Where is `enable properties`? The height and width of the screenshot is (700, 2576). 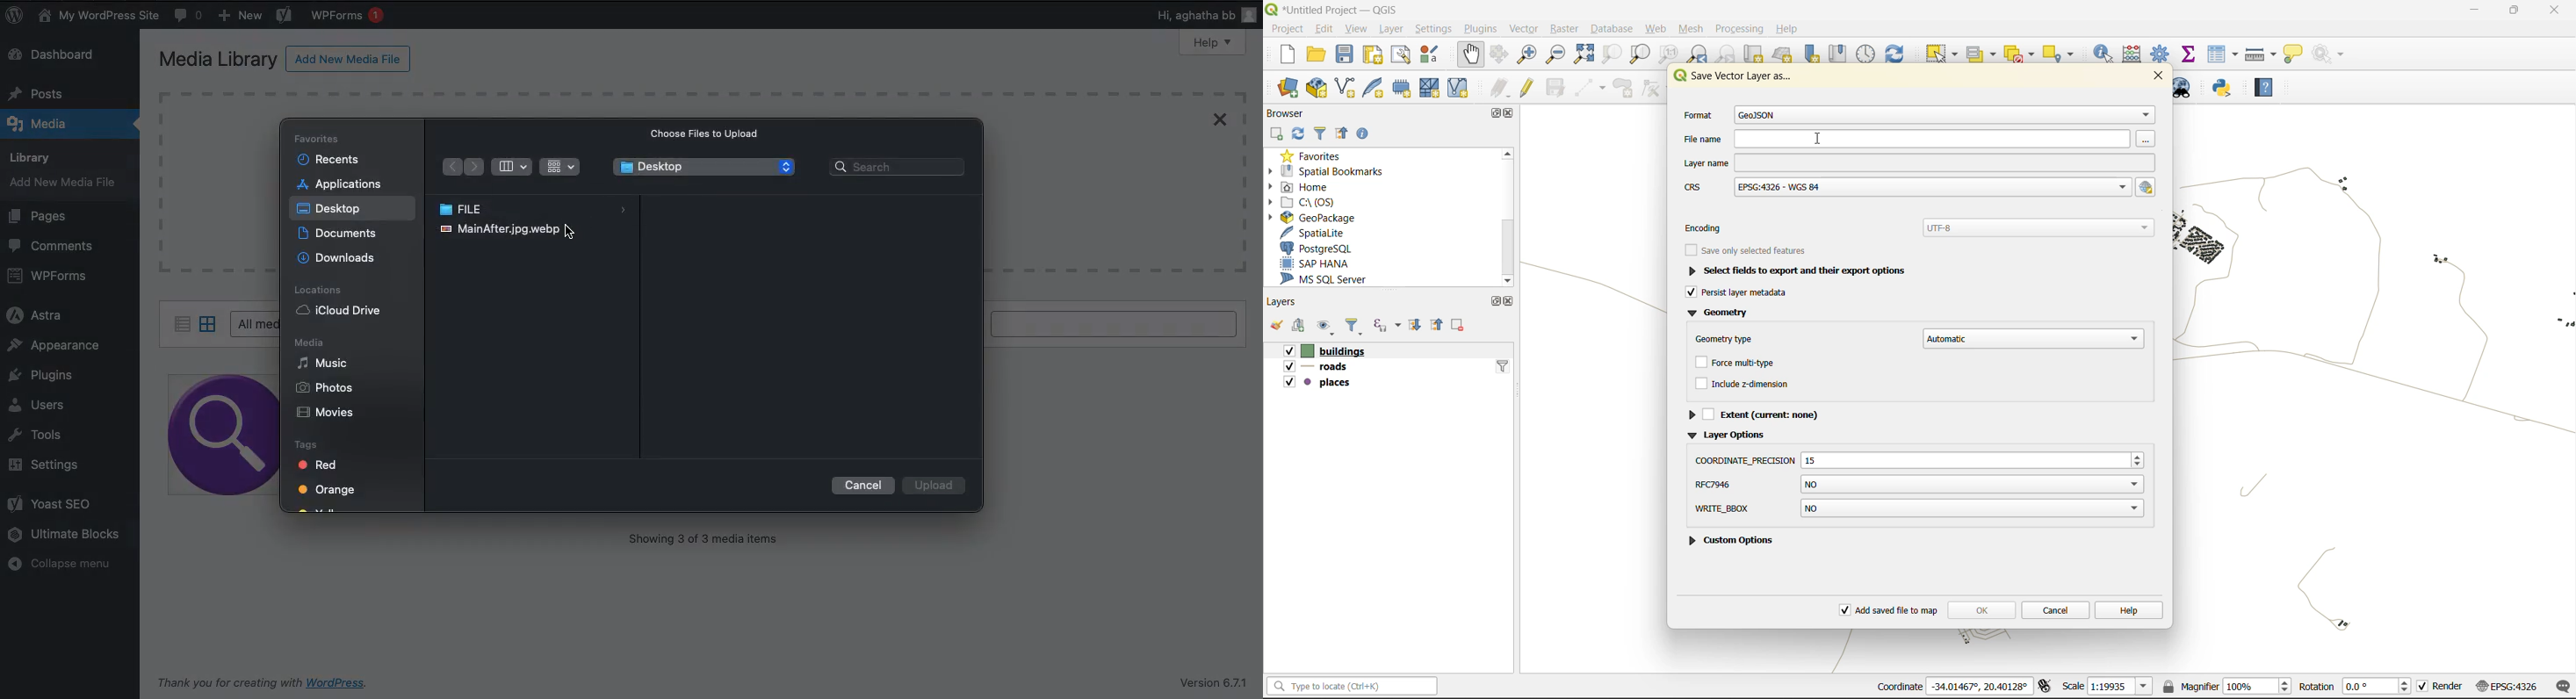
enable properties is located at coordinates (1366, 132).